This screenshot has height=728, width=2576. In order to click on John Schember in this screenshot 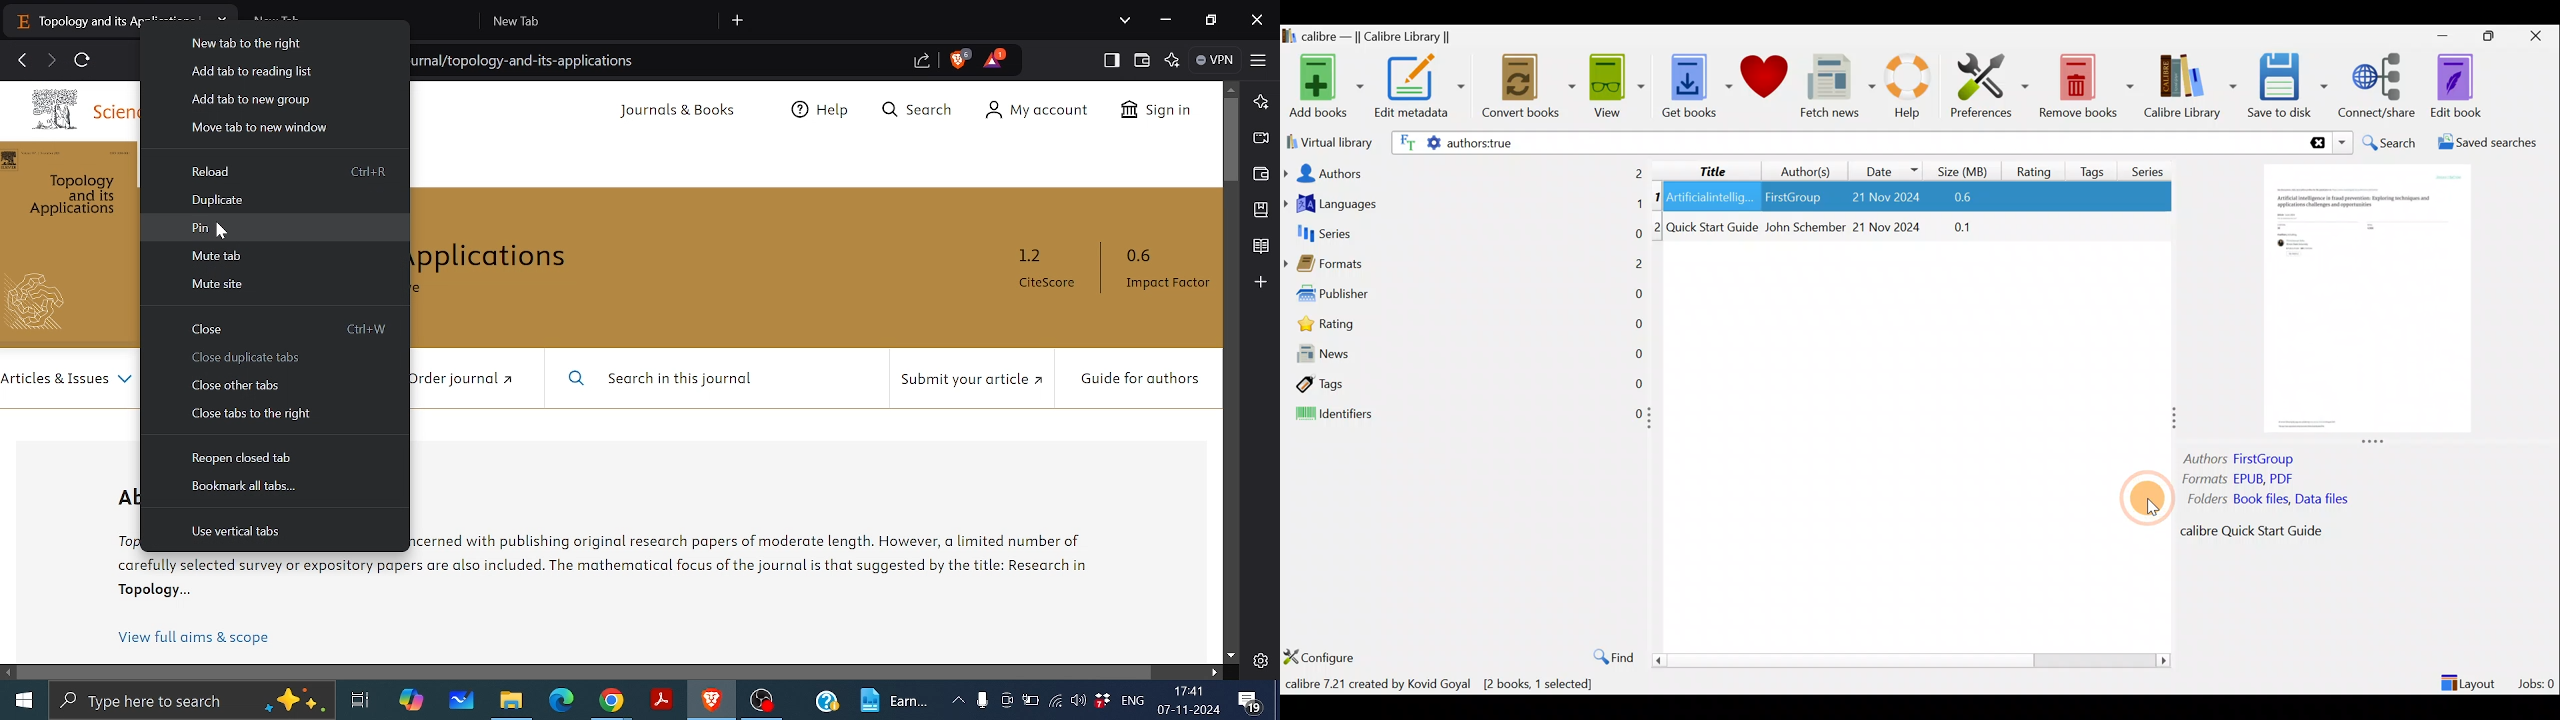, I will do `click(1803, 229)`.